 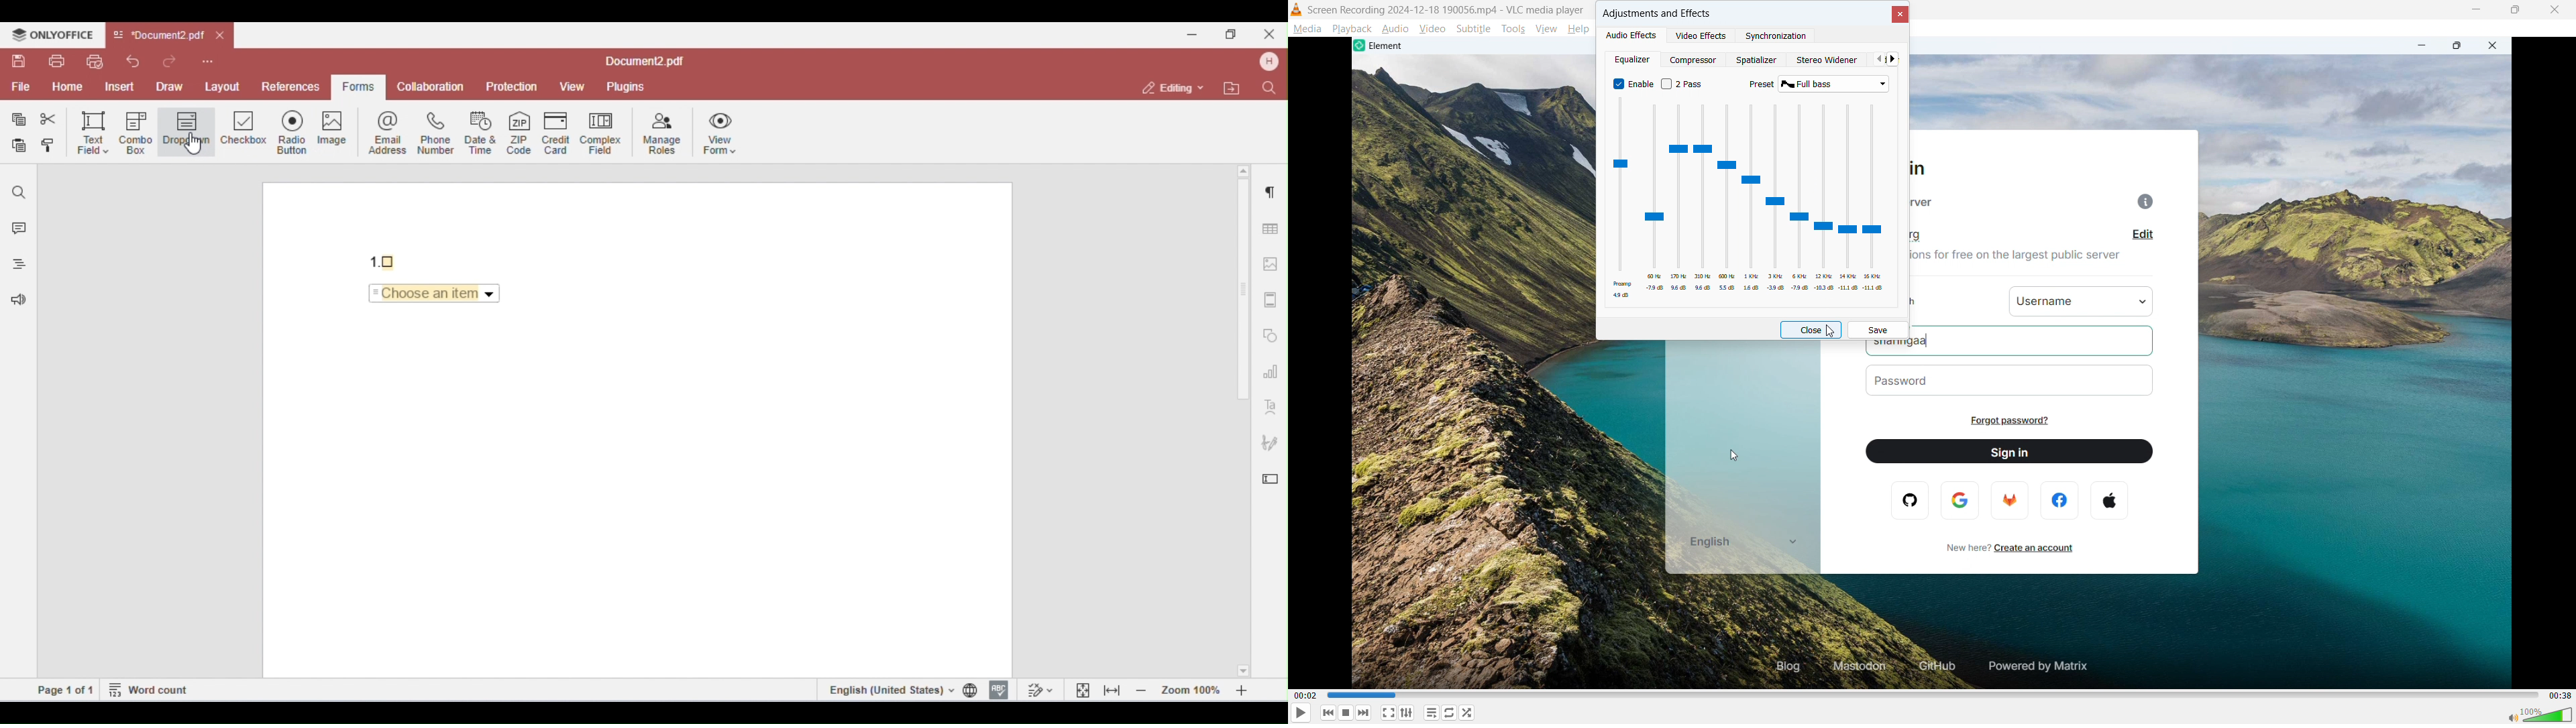 I want to click on Video , so click(x=1432, y=28).